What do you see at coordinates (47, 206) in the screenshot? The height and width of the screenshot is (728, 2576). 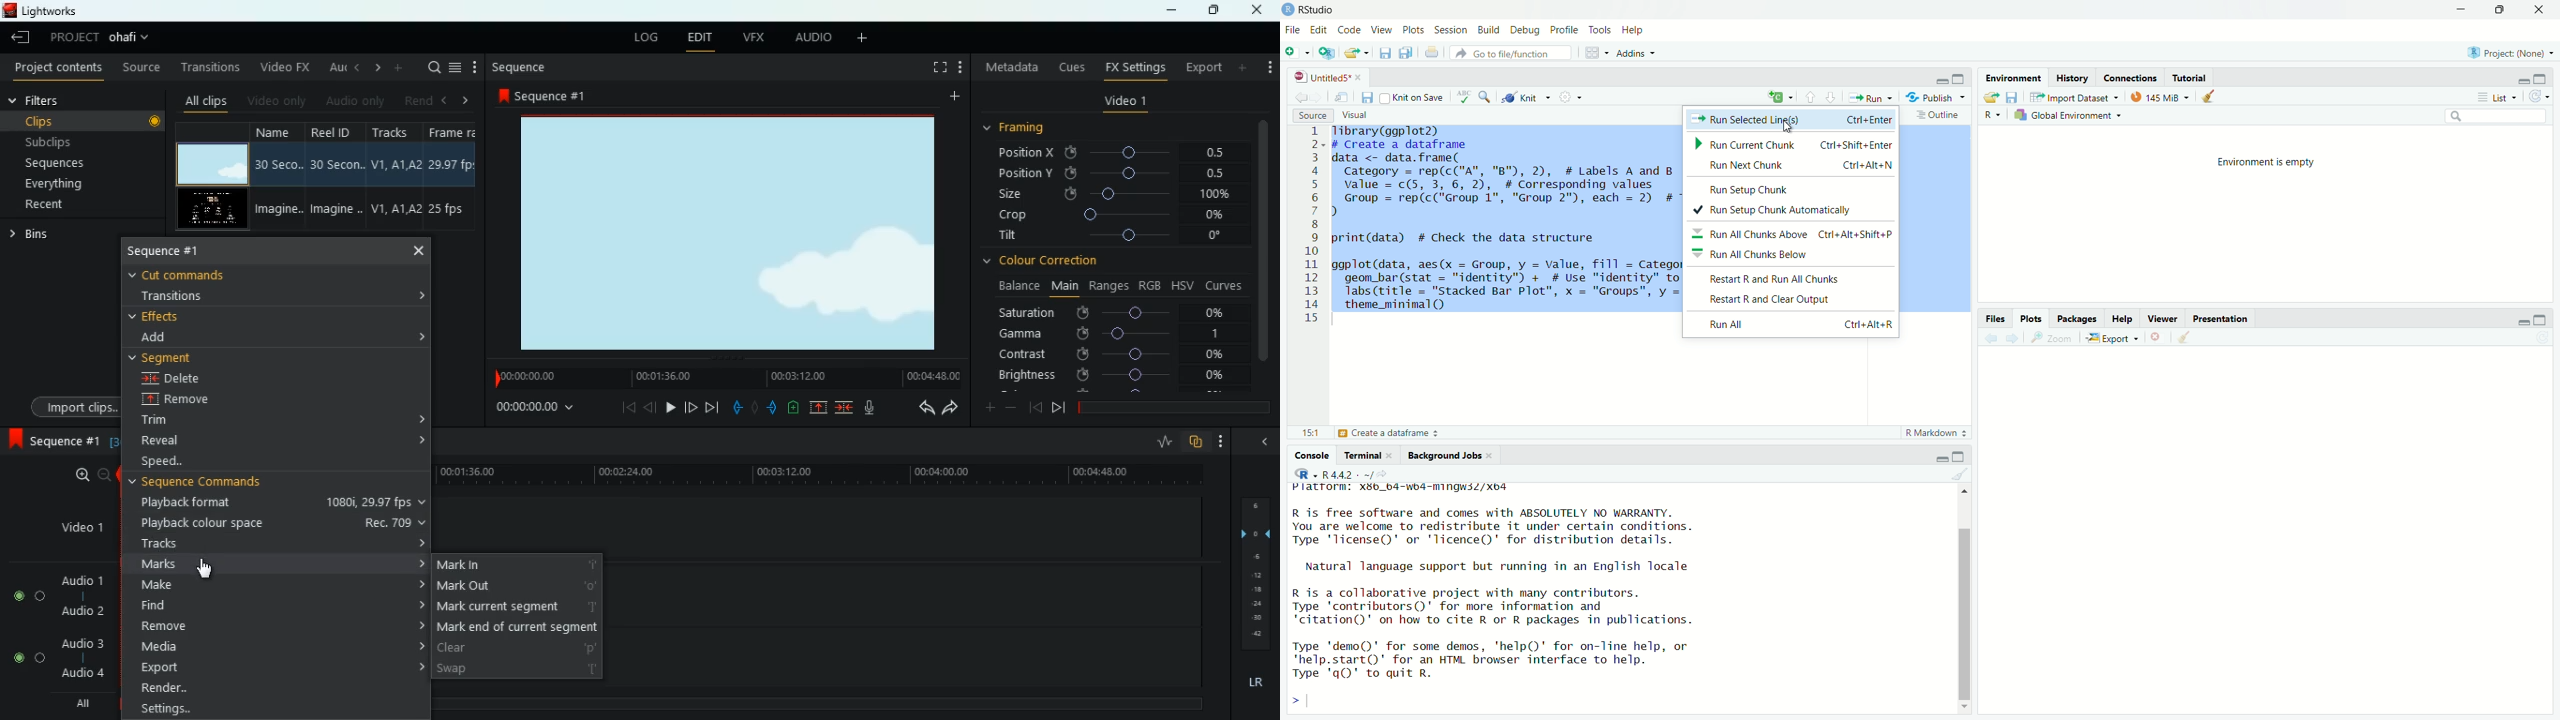 I see `recent` at bounding box center [47, 206].